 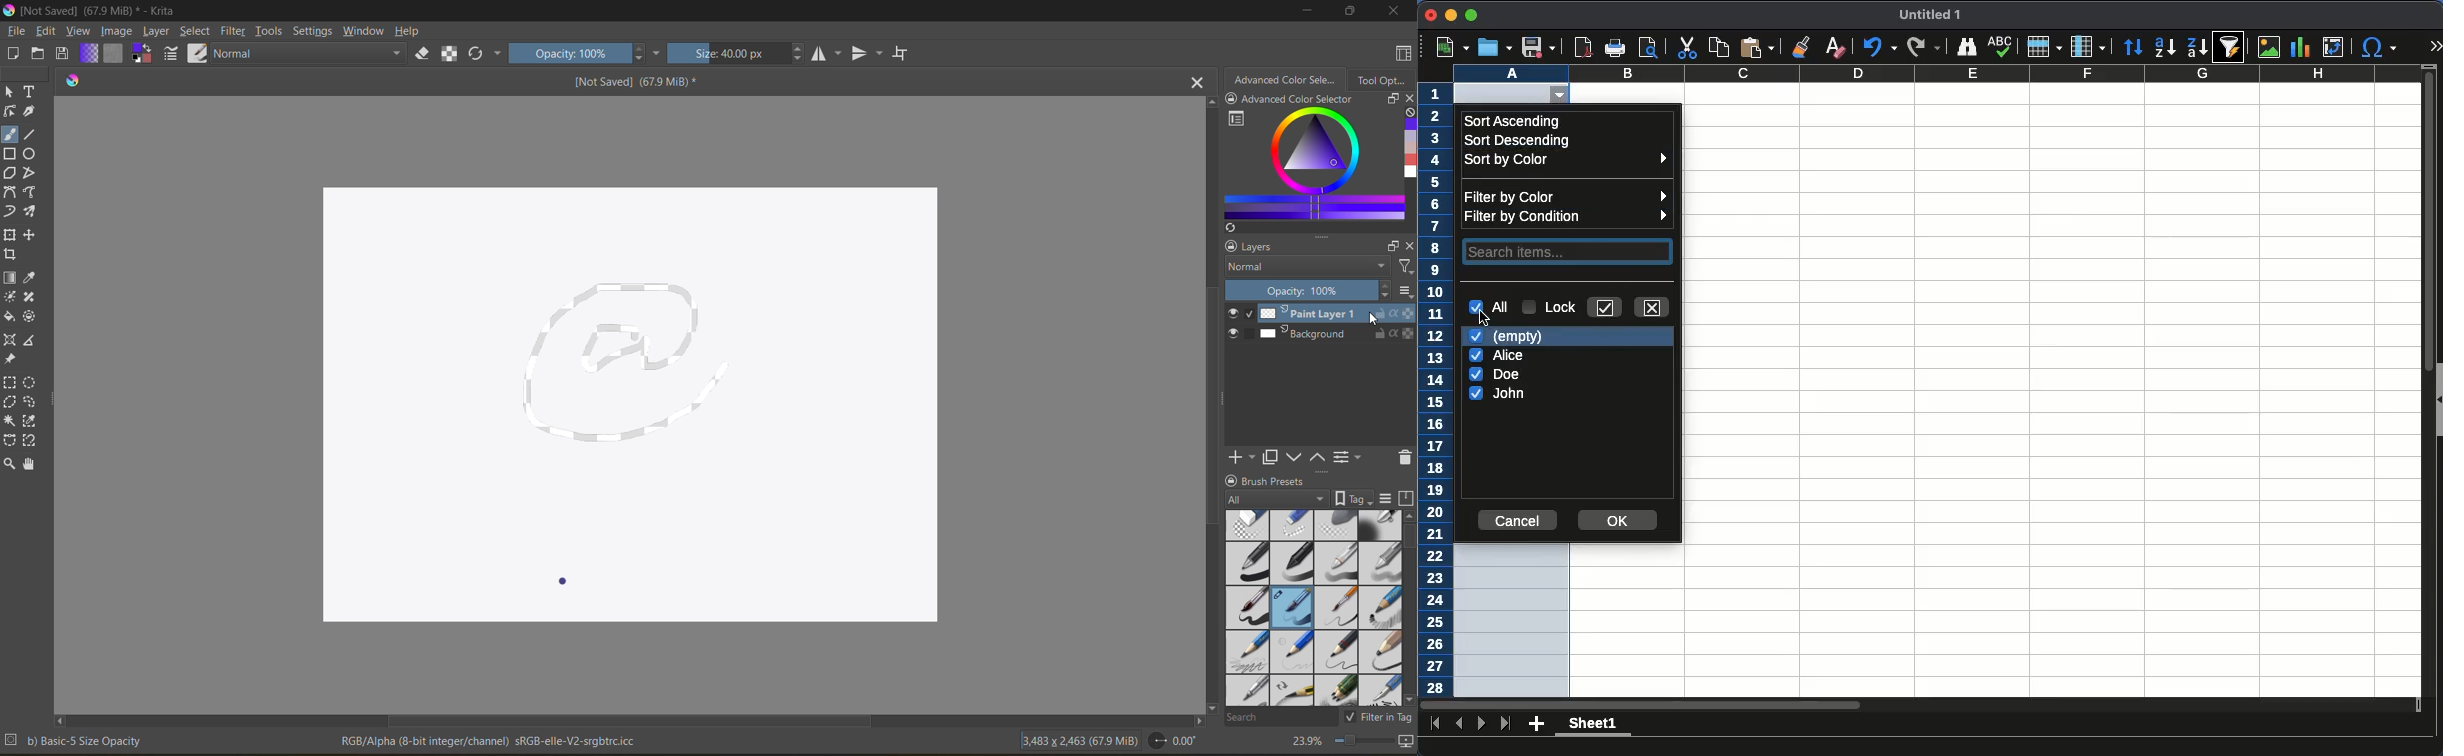 I want to click on close, so click(x=1654, y=308).